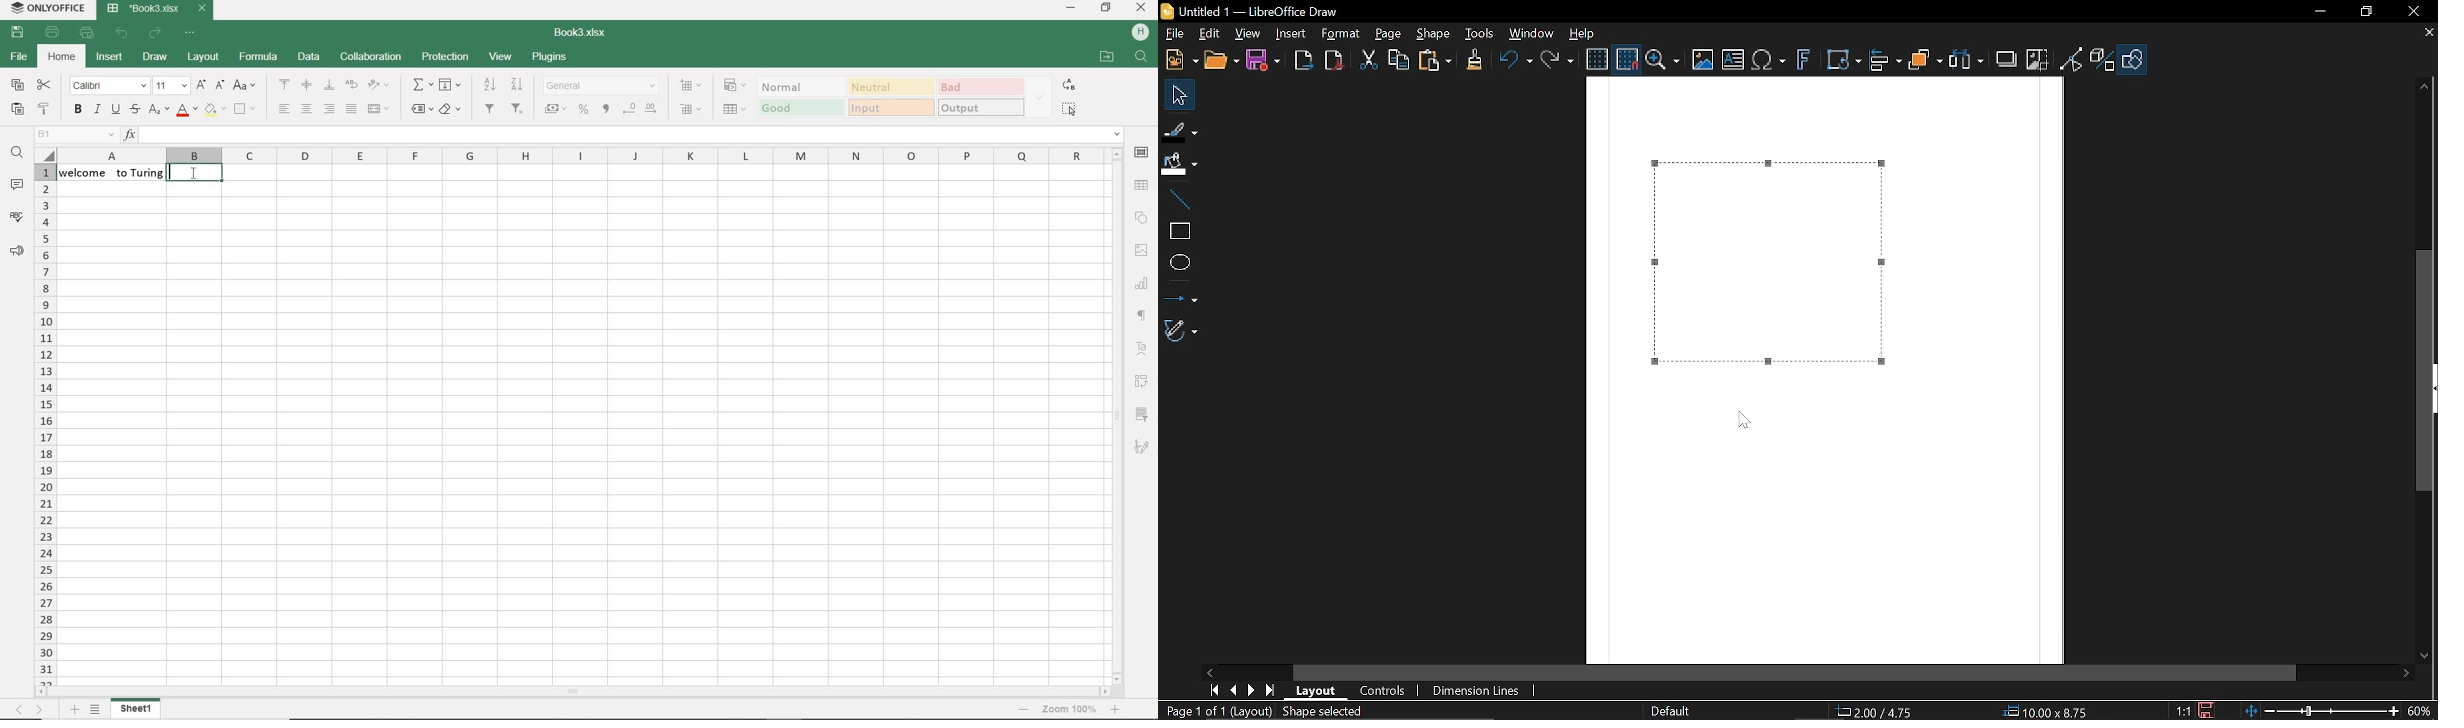  What do you see at coordinates (17, 218) in the screenshot?
I see `spell checking` at bounding box center [17, 218].